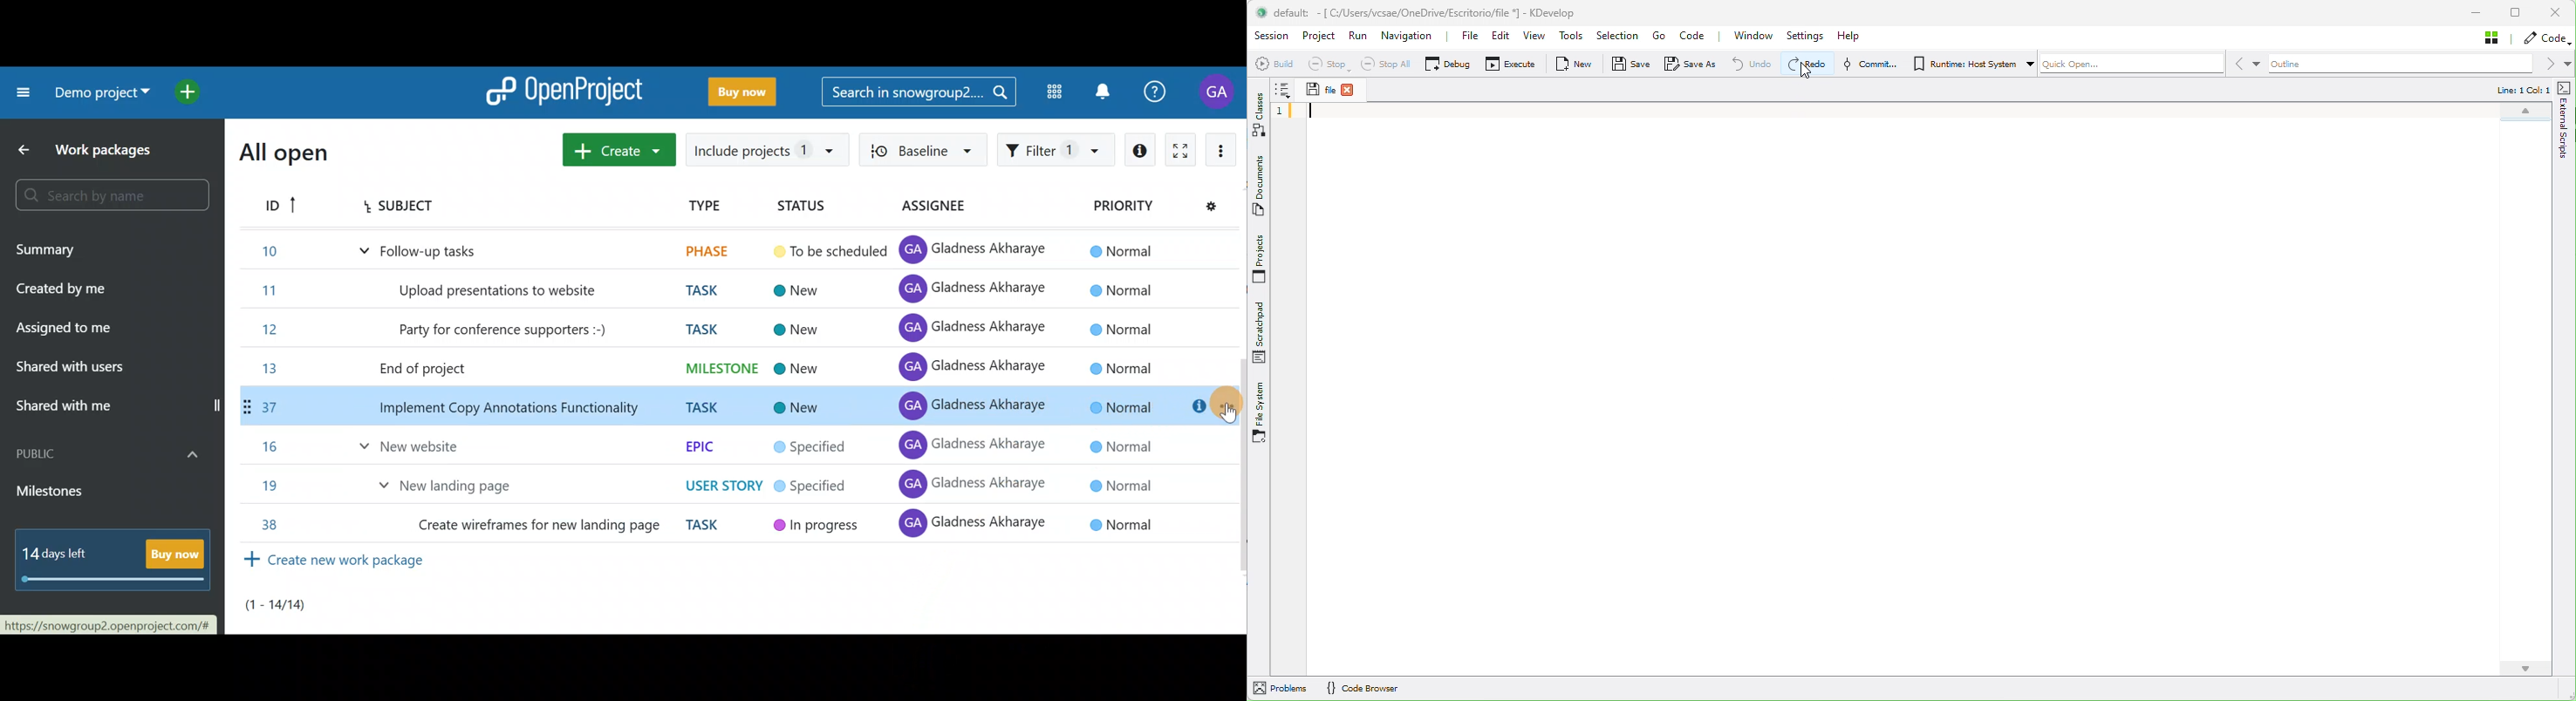 The width and height of the screenshot is (2576, 728). I want to click on Activate zen mode, so click(1181, 152).